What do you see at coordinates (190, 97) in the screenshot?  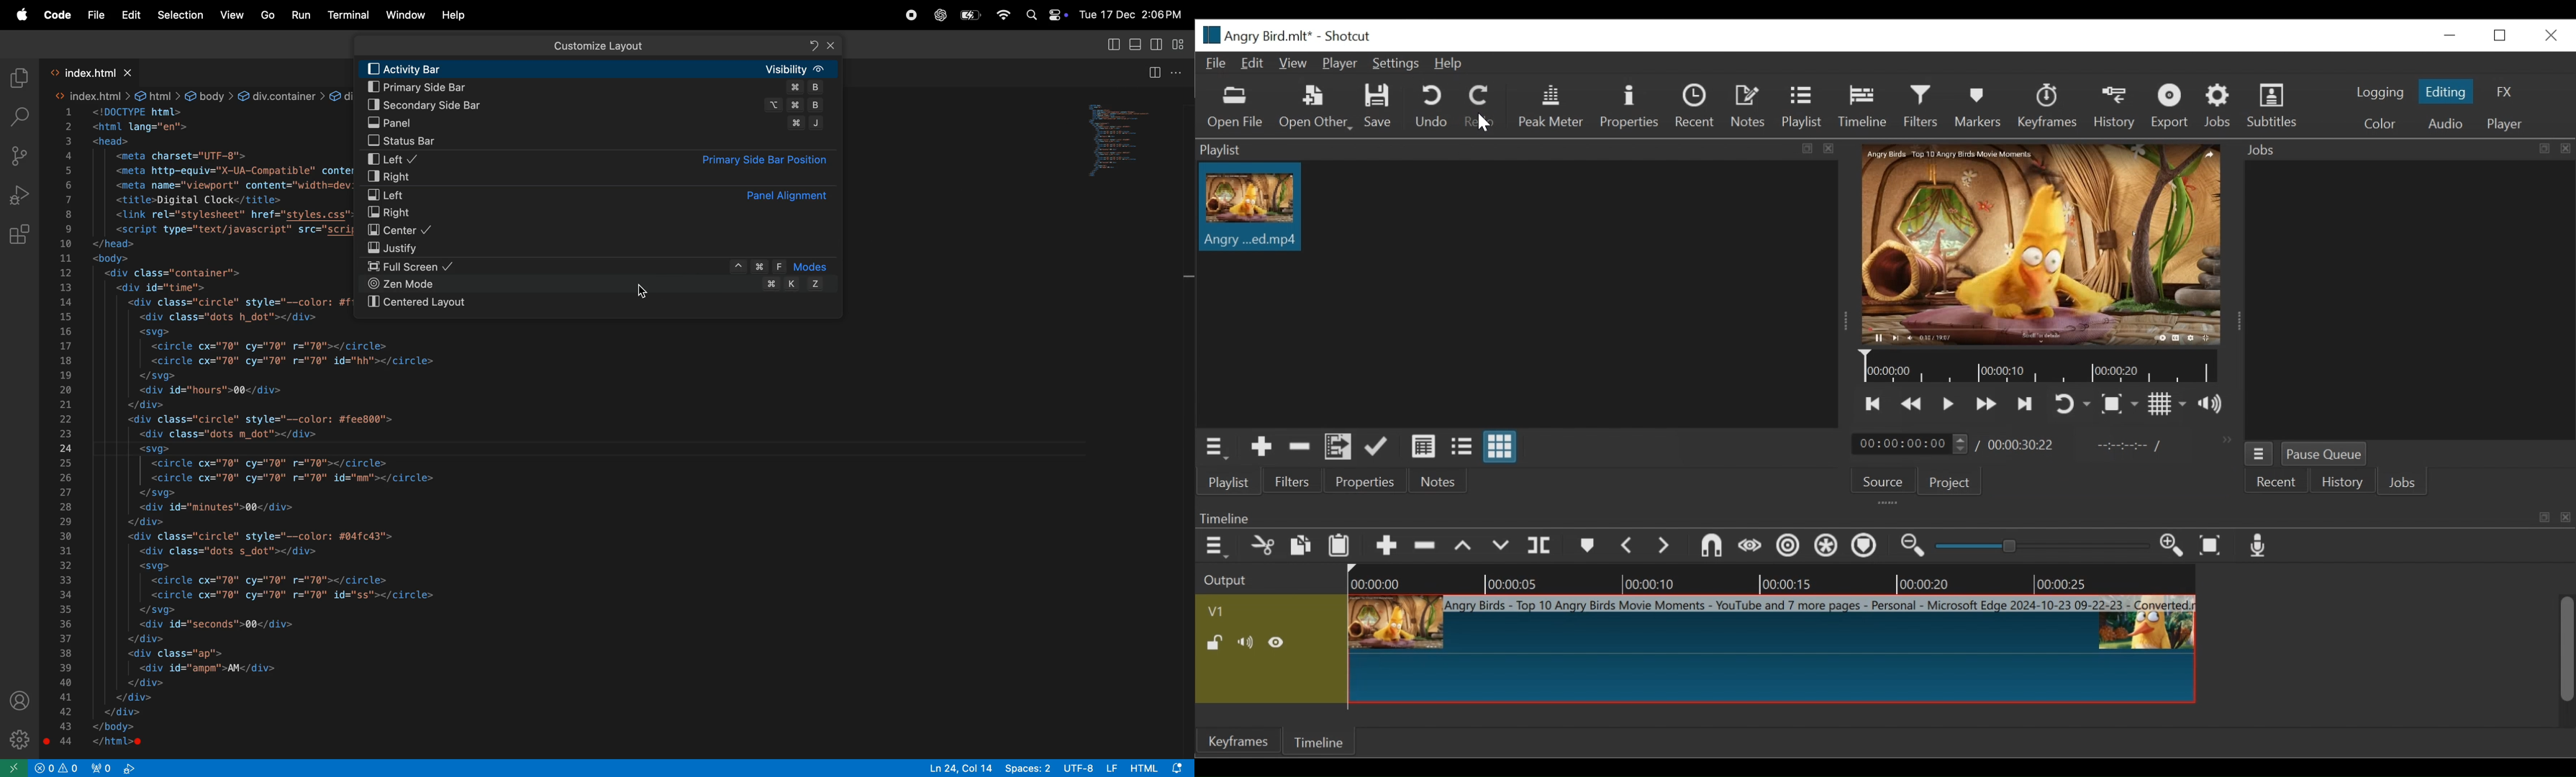 I see `<> index.html > @ html > & body > & div.container >` at bounding box center [190, 97].